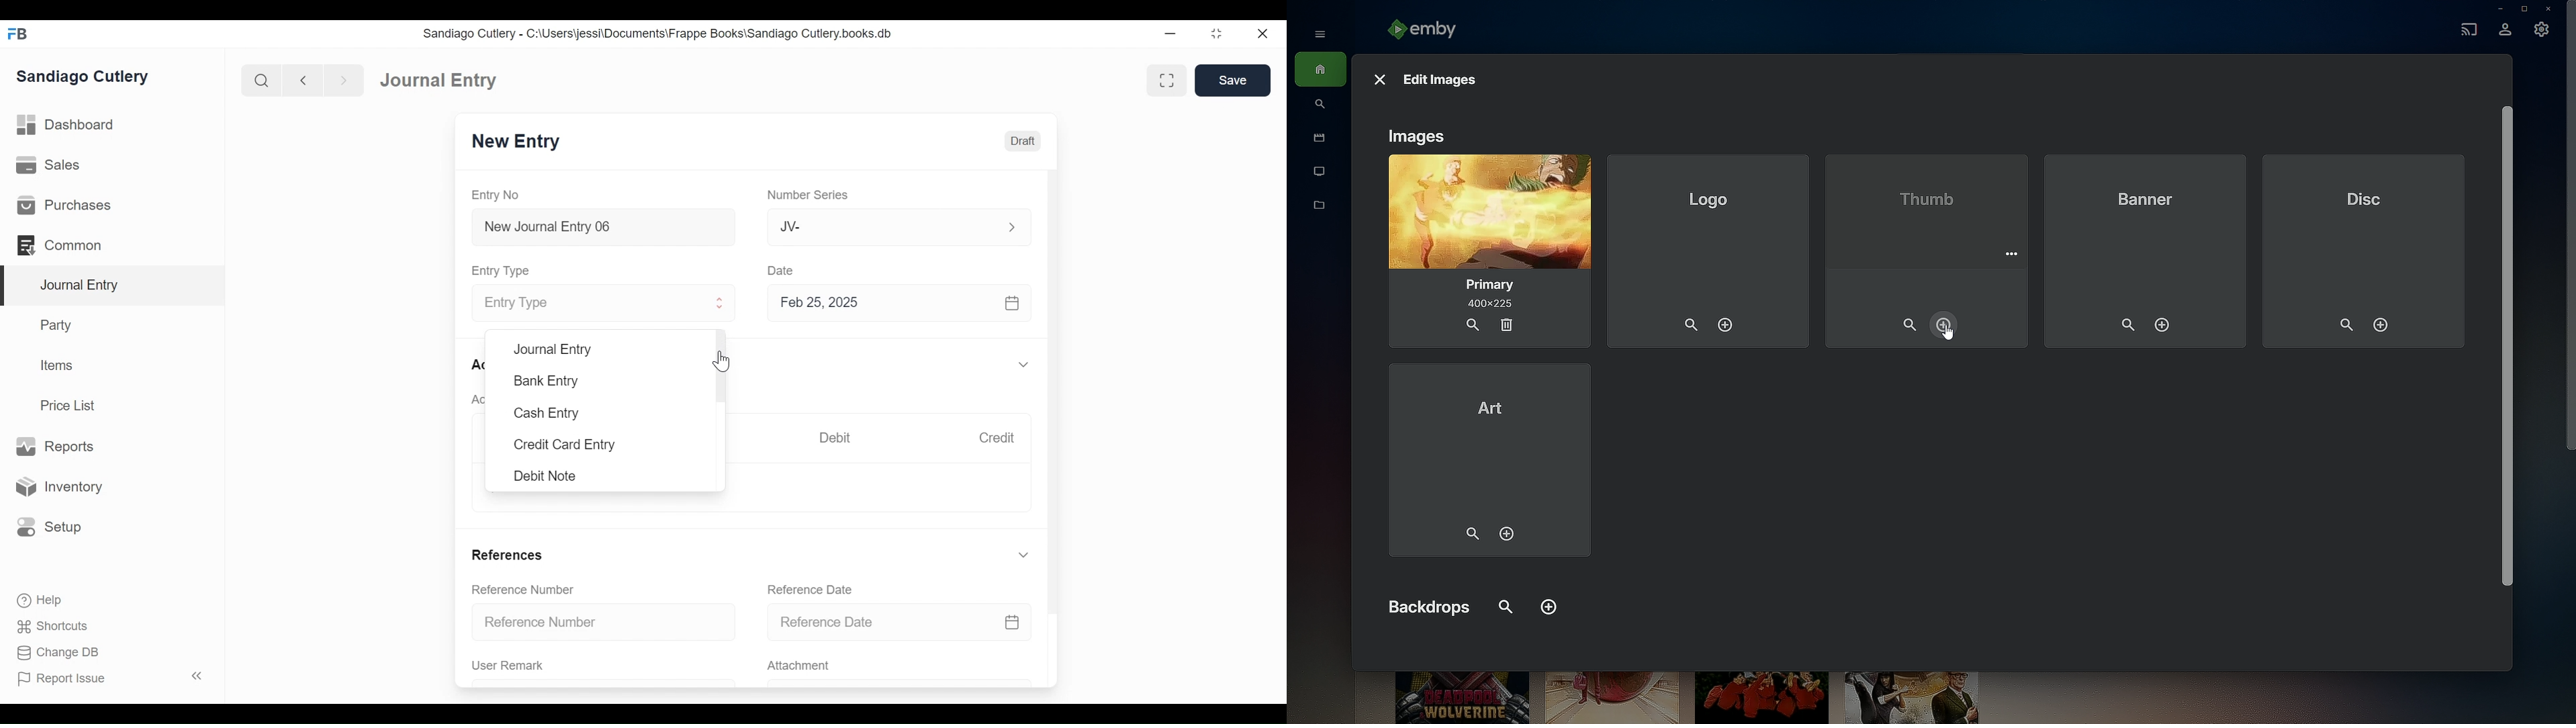  I want to click on Entry Type, so click(503, 271).